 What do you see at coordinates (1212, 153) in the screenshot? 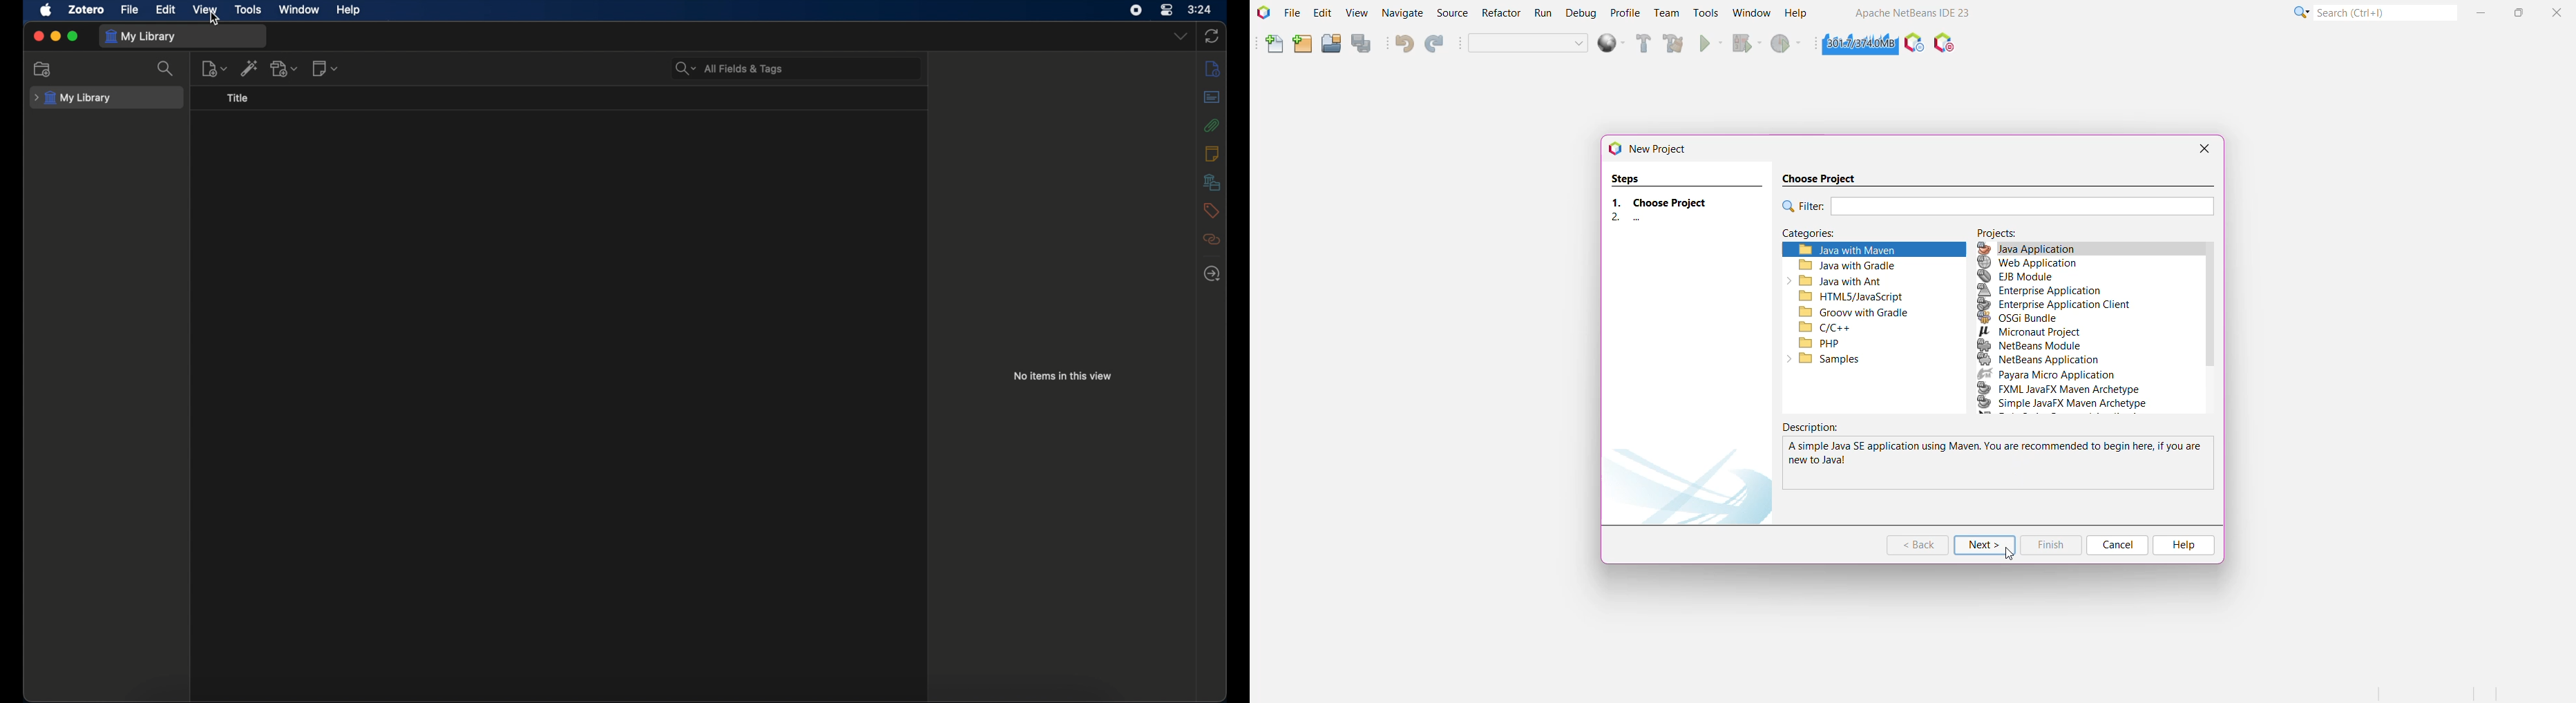
I see `notes` at bounding box center [1212, 153].